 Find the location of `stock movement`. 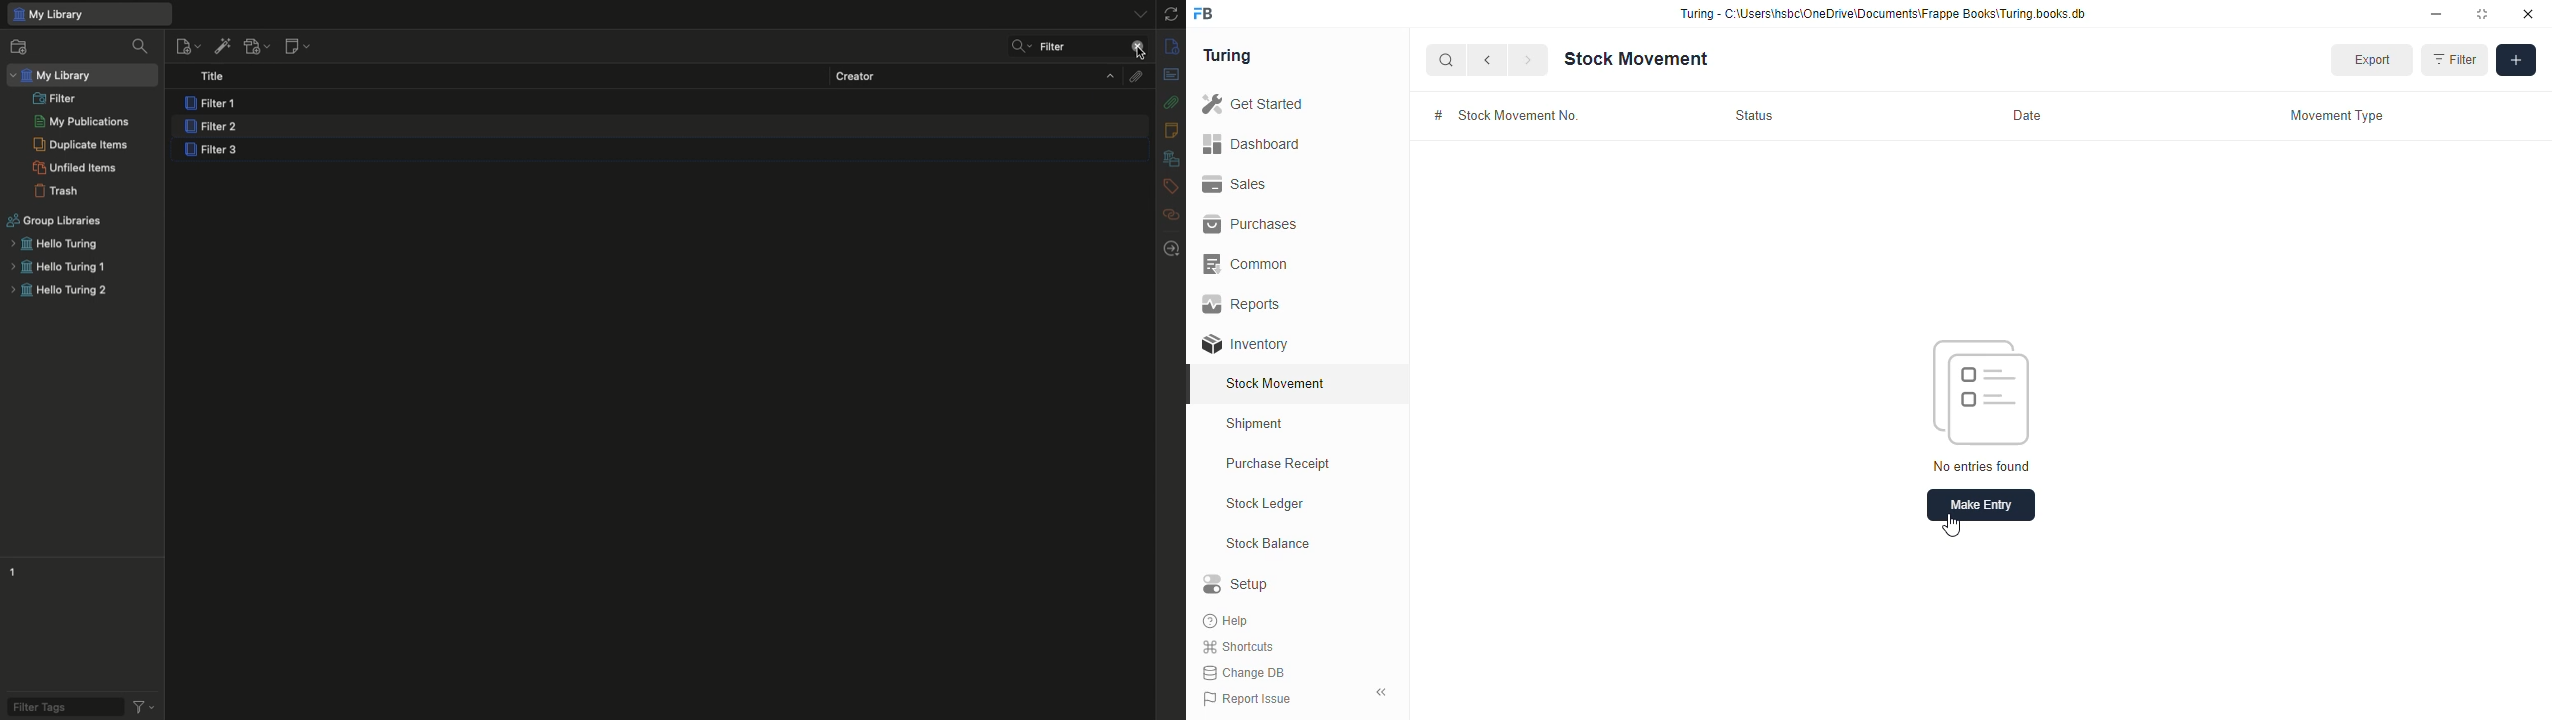

stock movement is located at coordinates (1277, 383).